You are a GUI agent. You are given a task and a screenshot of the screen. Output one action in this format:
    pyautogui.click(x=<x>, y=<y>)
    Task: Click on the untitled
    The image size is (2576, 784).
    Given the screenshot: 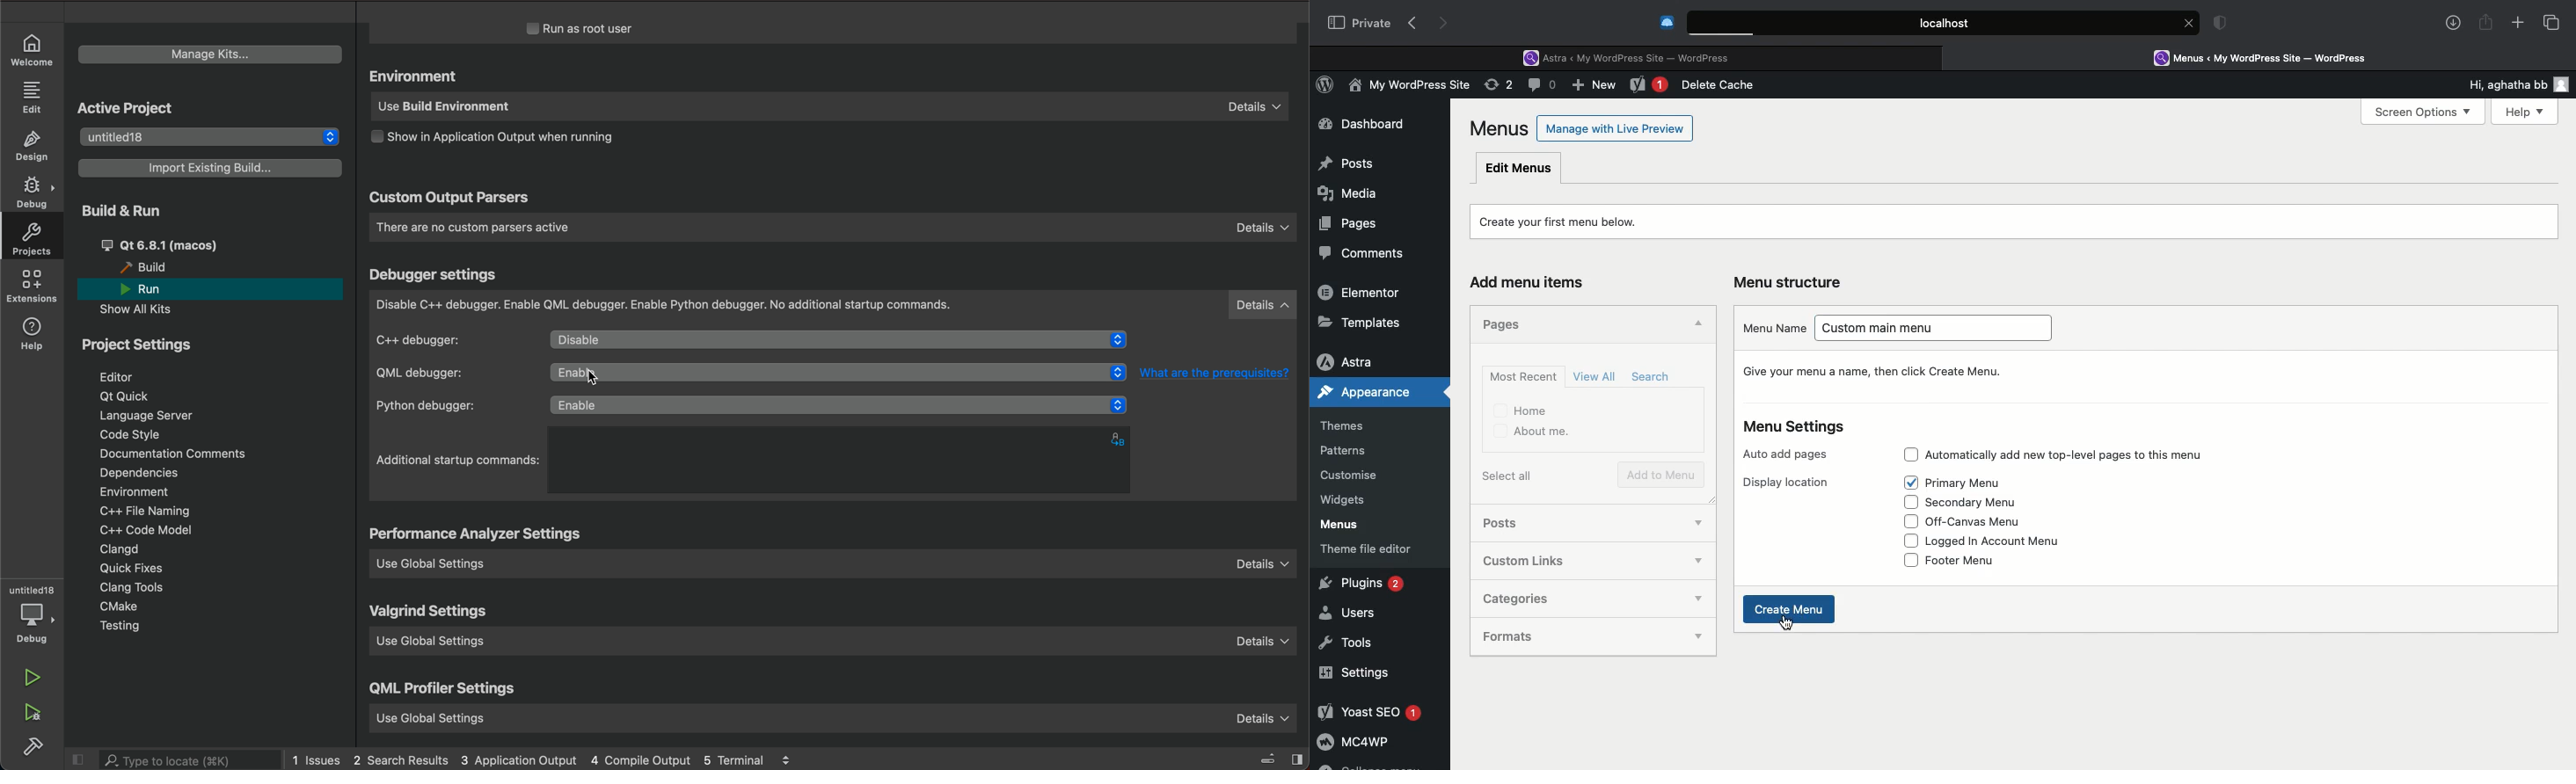 What is the action you would take?
    pyautogui.click(x=206, y=135)
    